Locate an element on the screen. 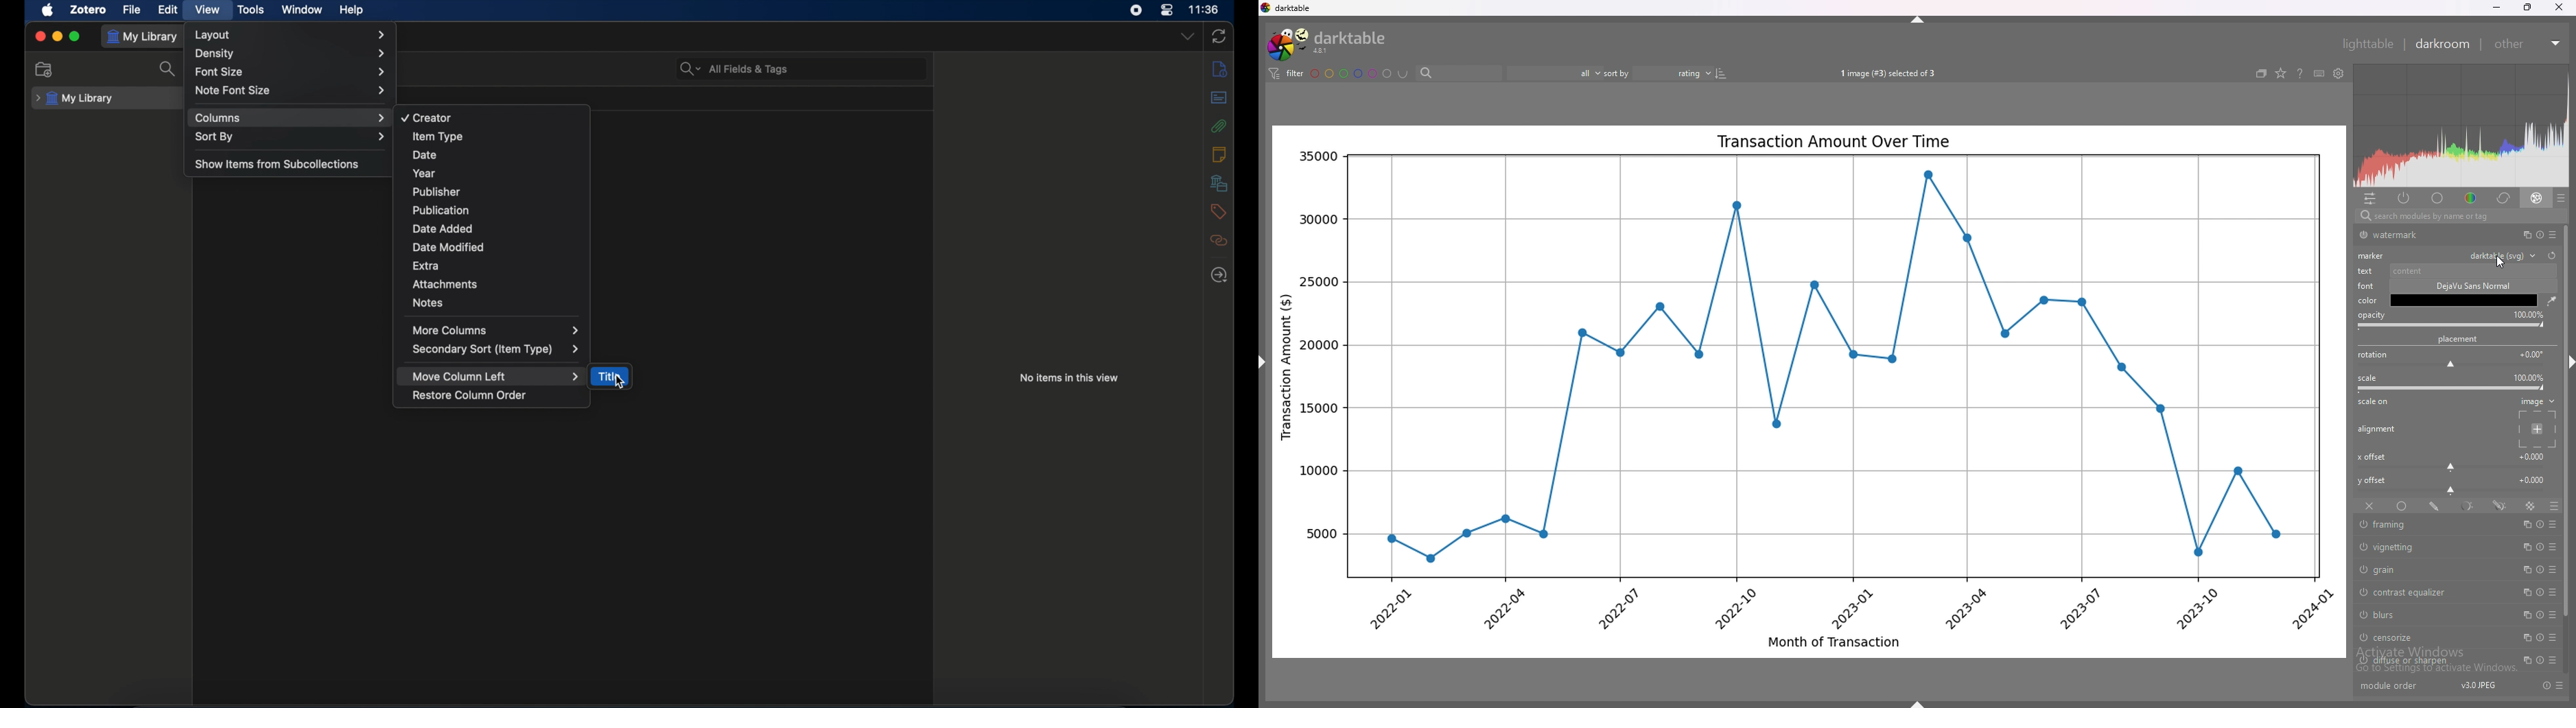 This screenshot has width=2576, height=728. view is located at coordinates (208, 10).